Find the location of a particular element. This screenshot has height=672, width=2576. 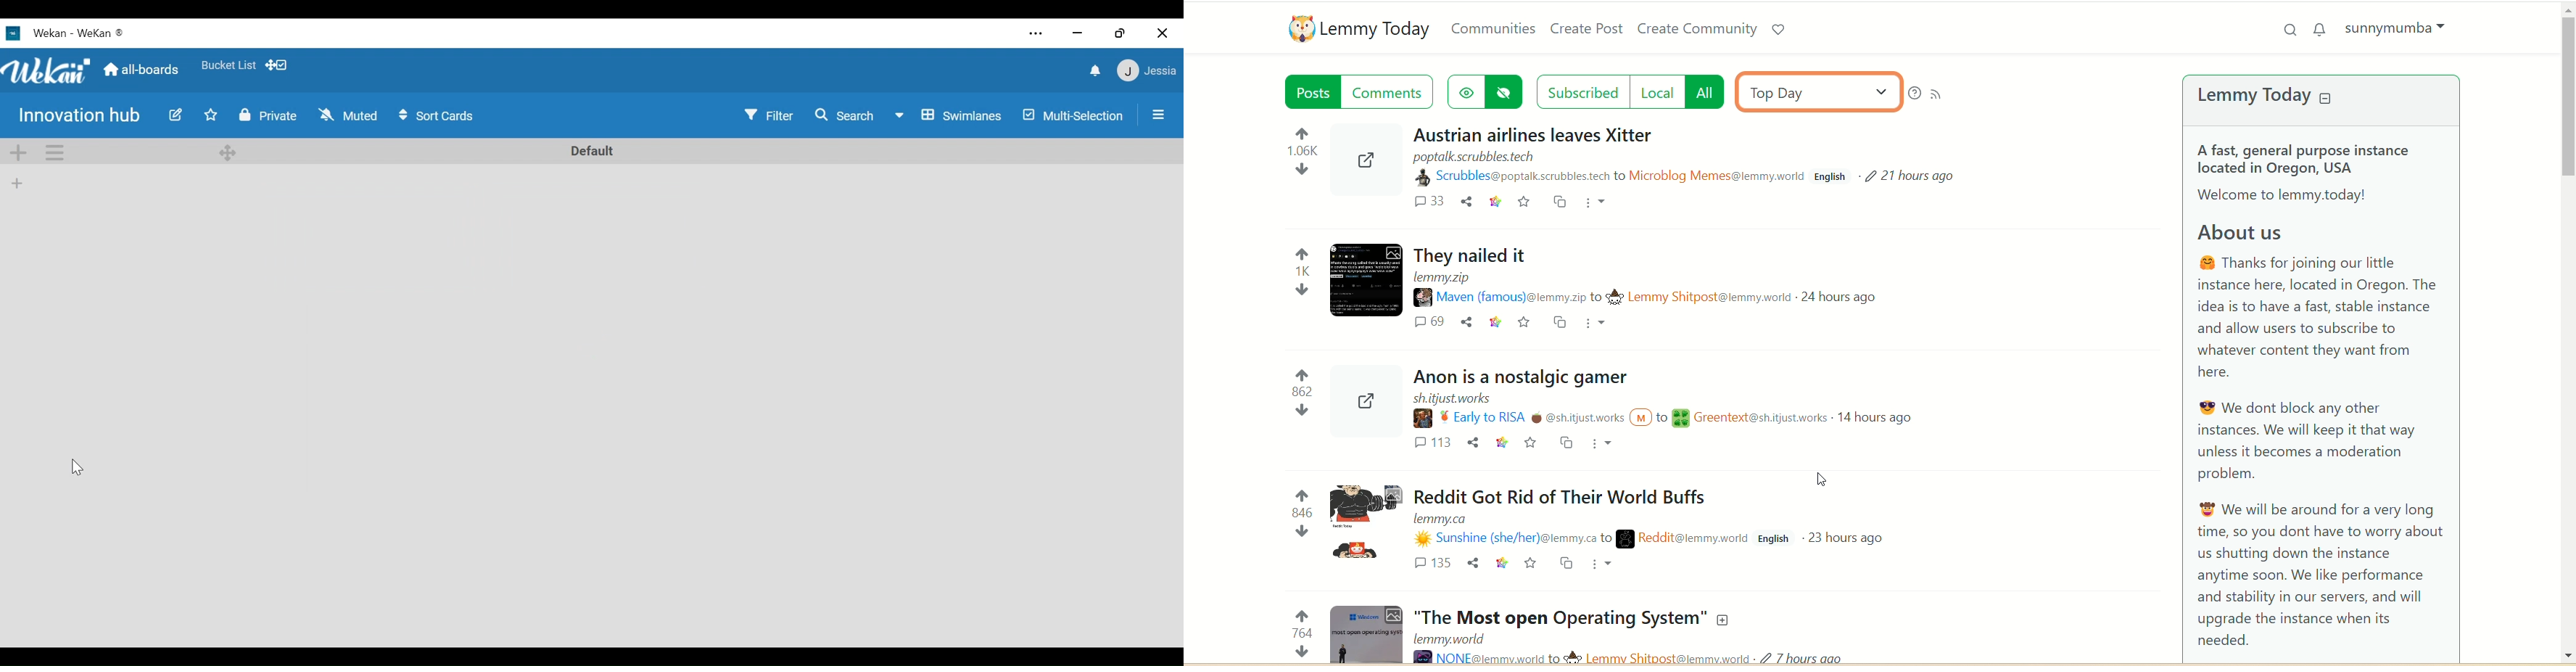

support lemmy is located at coordinates (1778, 30).